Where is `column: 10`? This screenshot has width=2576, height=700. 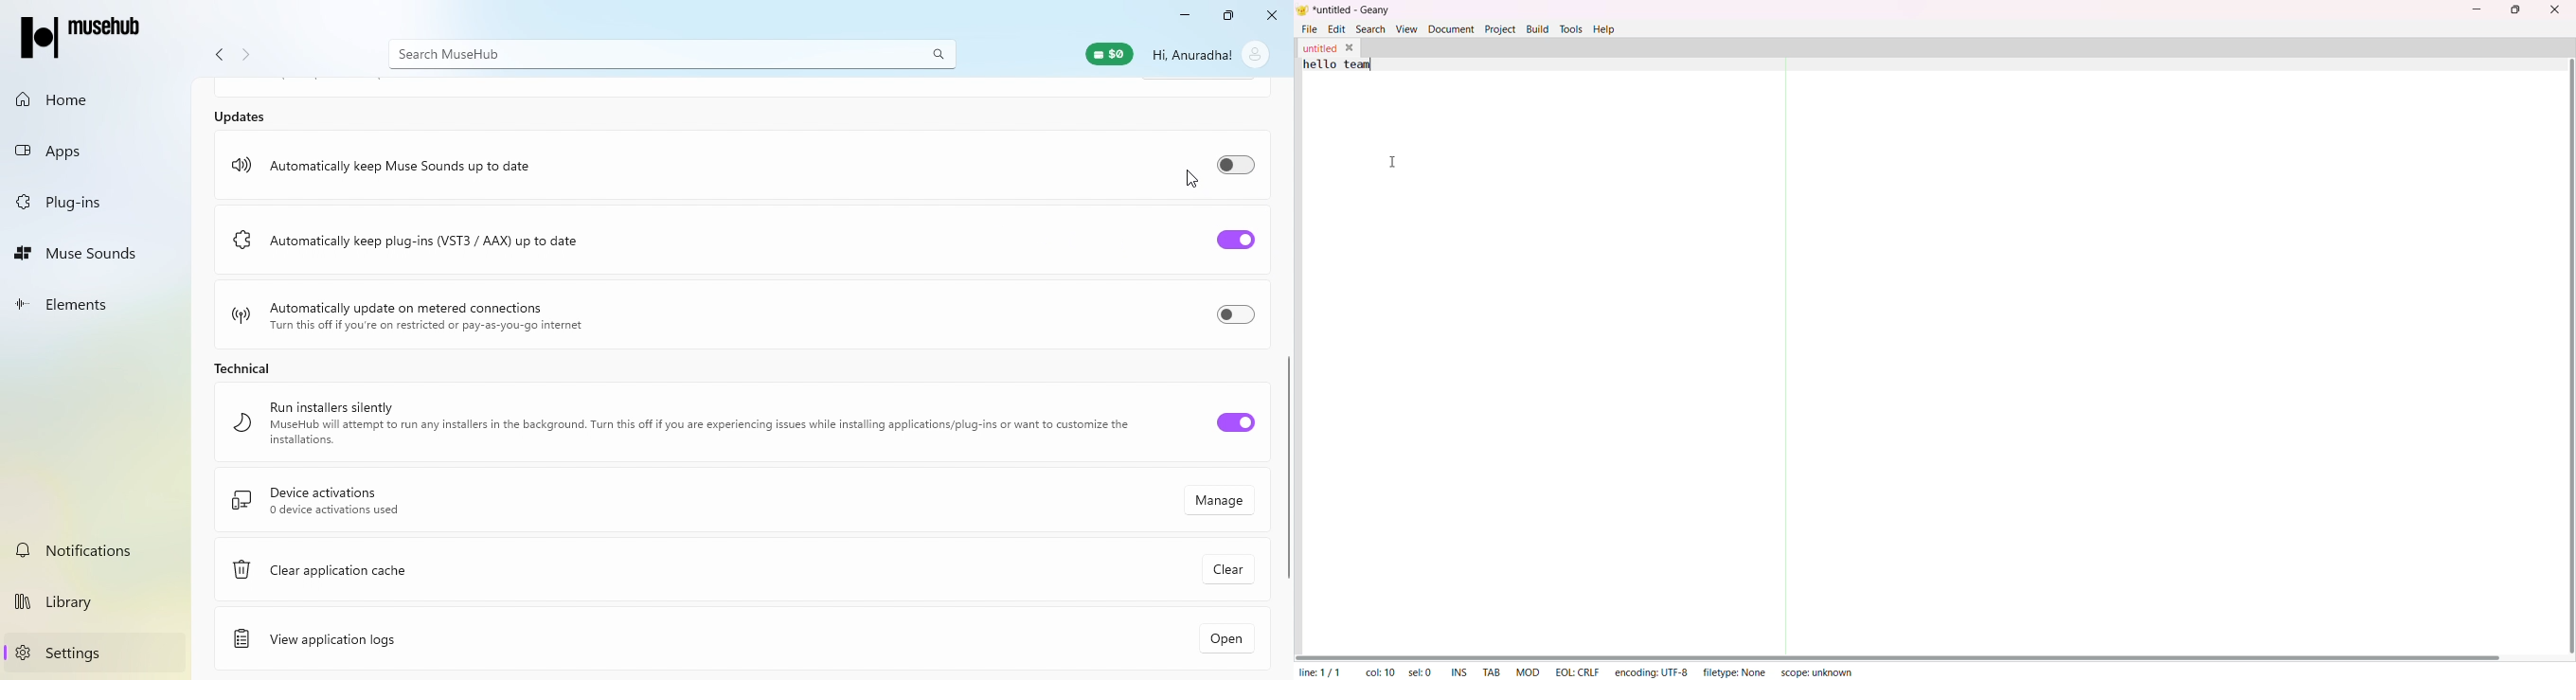 column: 10 is located at coordinates (1380, 671).